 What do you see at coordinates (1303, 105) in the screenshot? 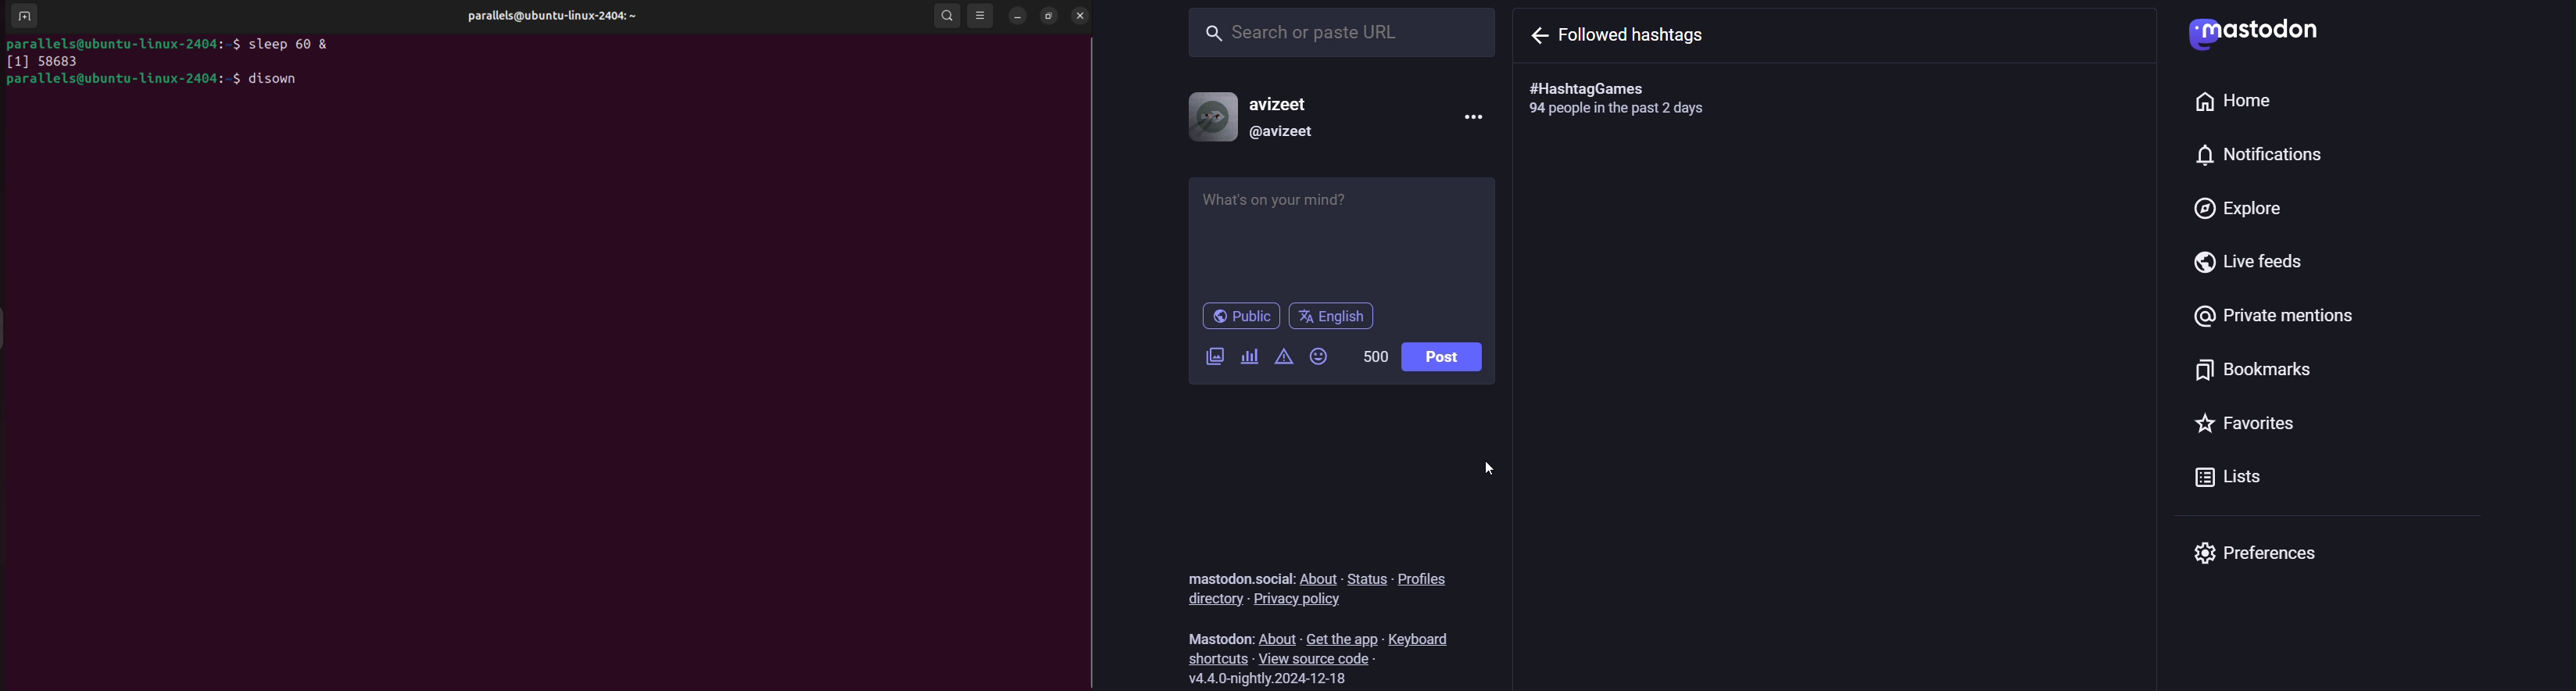
I see `avizeet` at bounding box center [1303, 105].